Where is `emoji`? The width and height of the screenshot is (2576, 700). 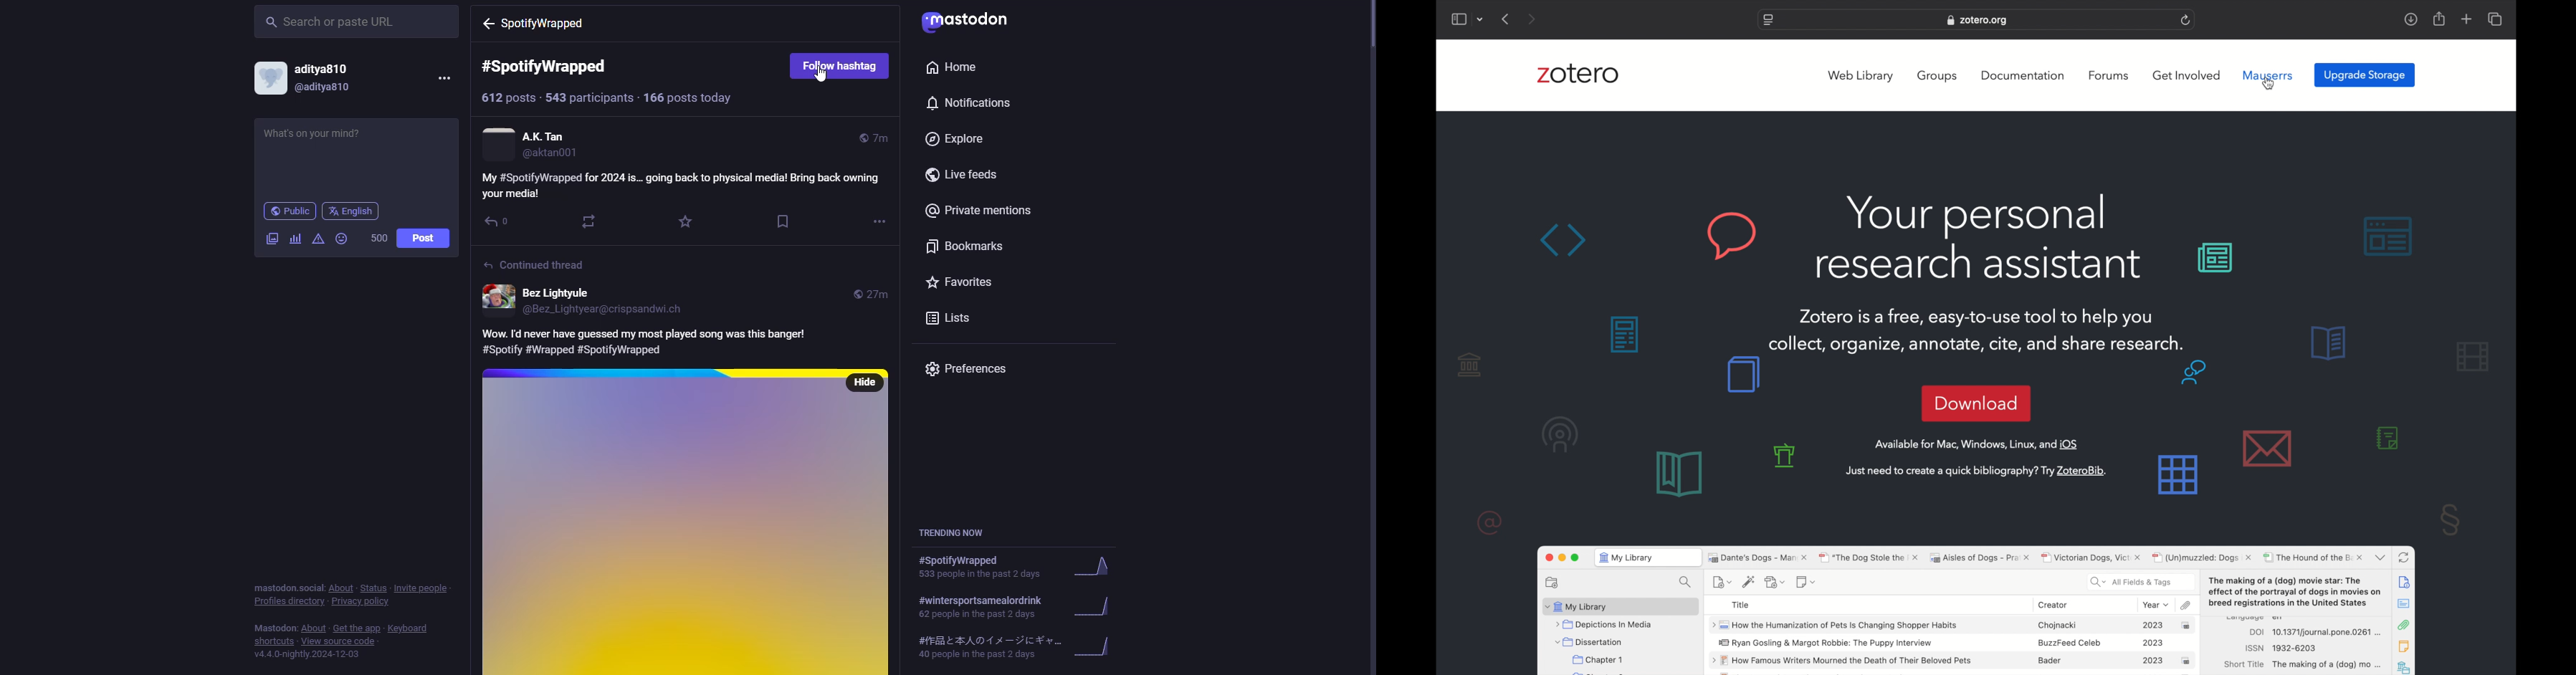 emoji is located at coordinates (341, 239).